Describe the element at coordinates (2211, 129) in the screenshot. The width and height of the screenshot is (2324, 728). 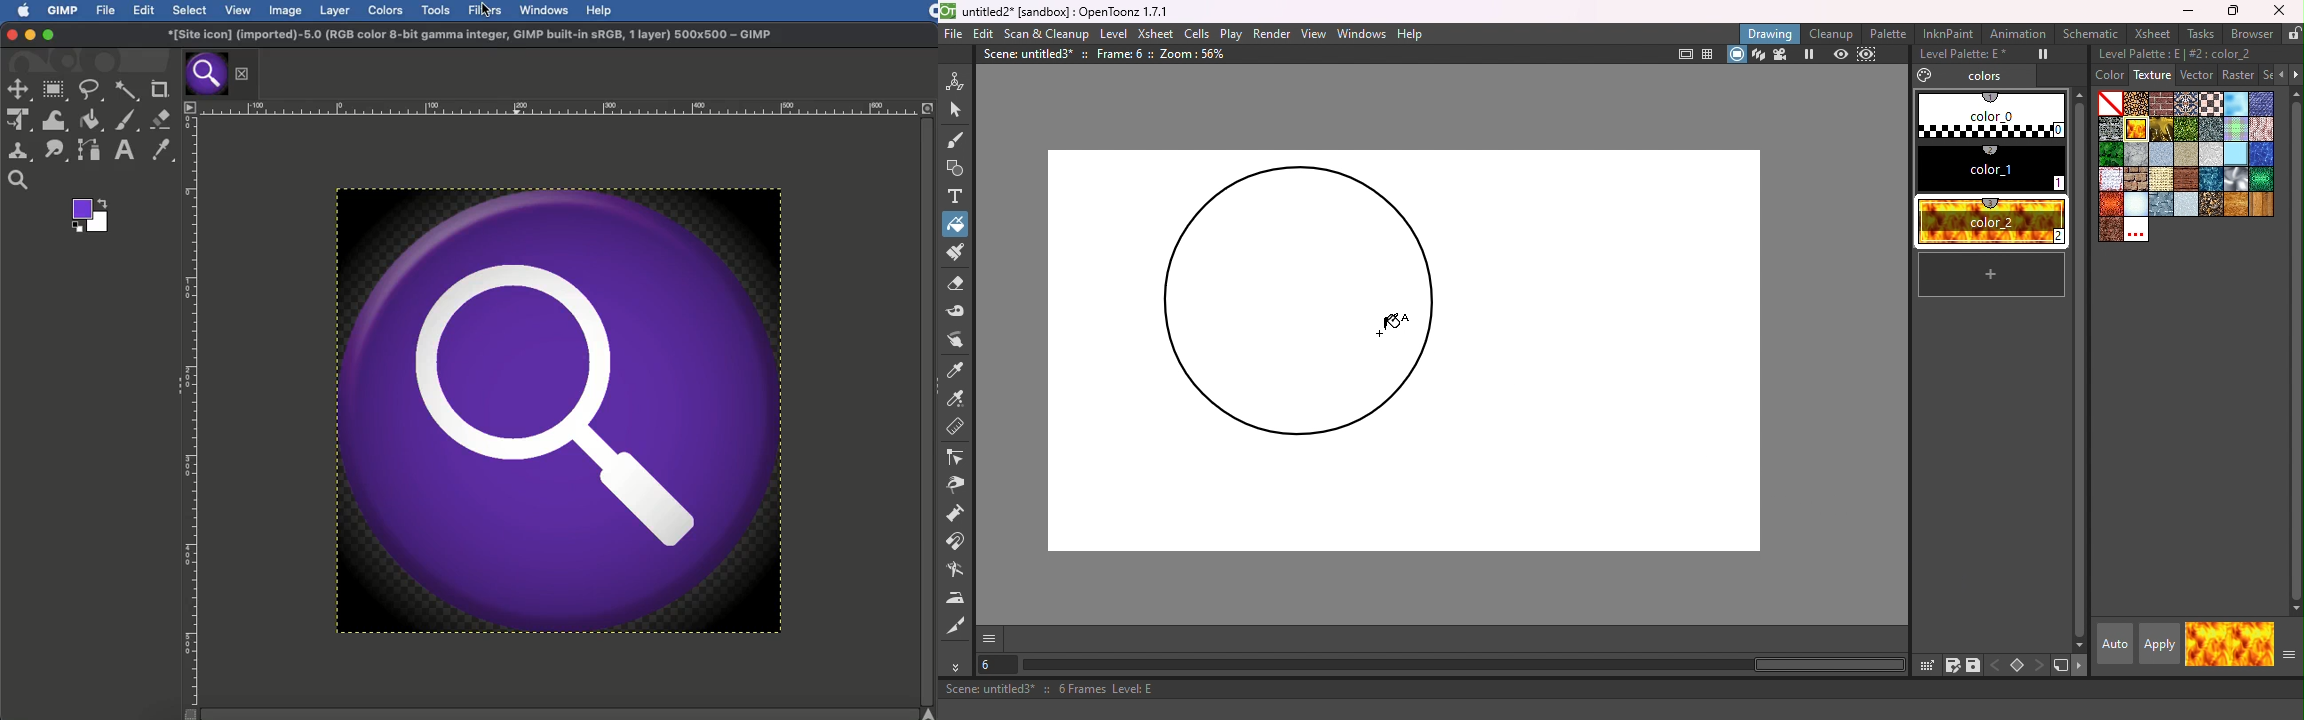
I see `Ironware.bmp` at that location.